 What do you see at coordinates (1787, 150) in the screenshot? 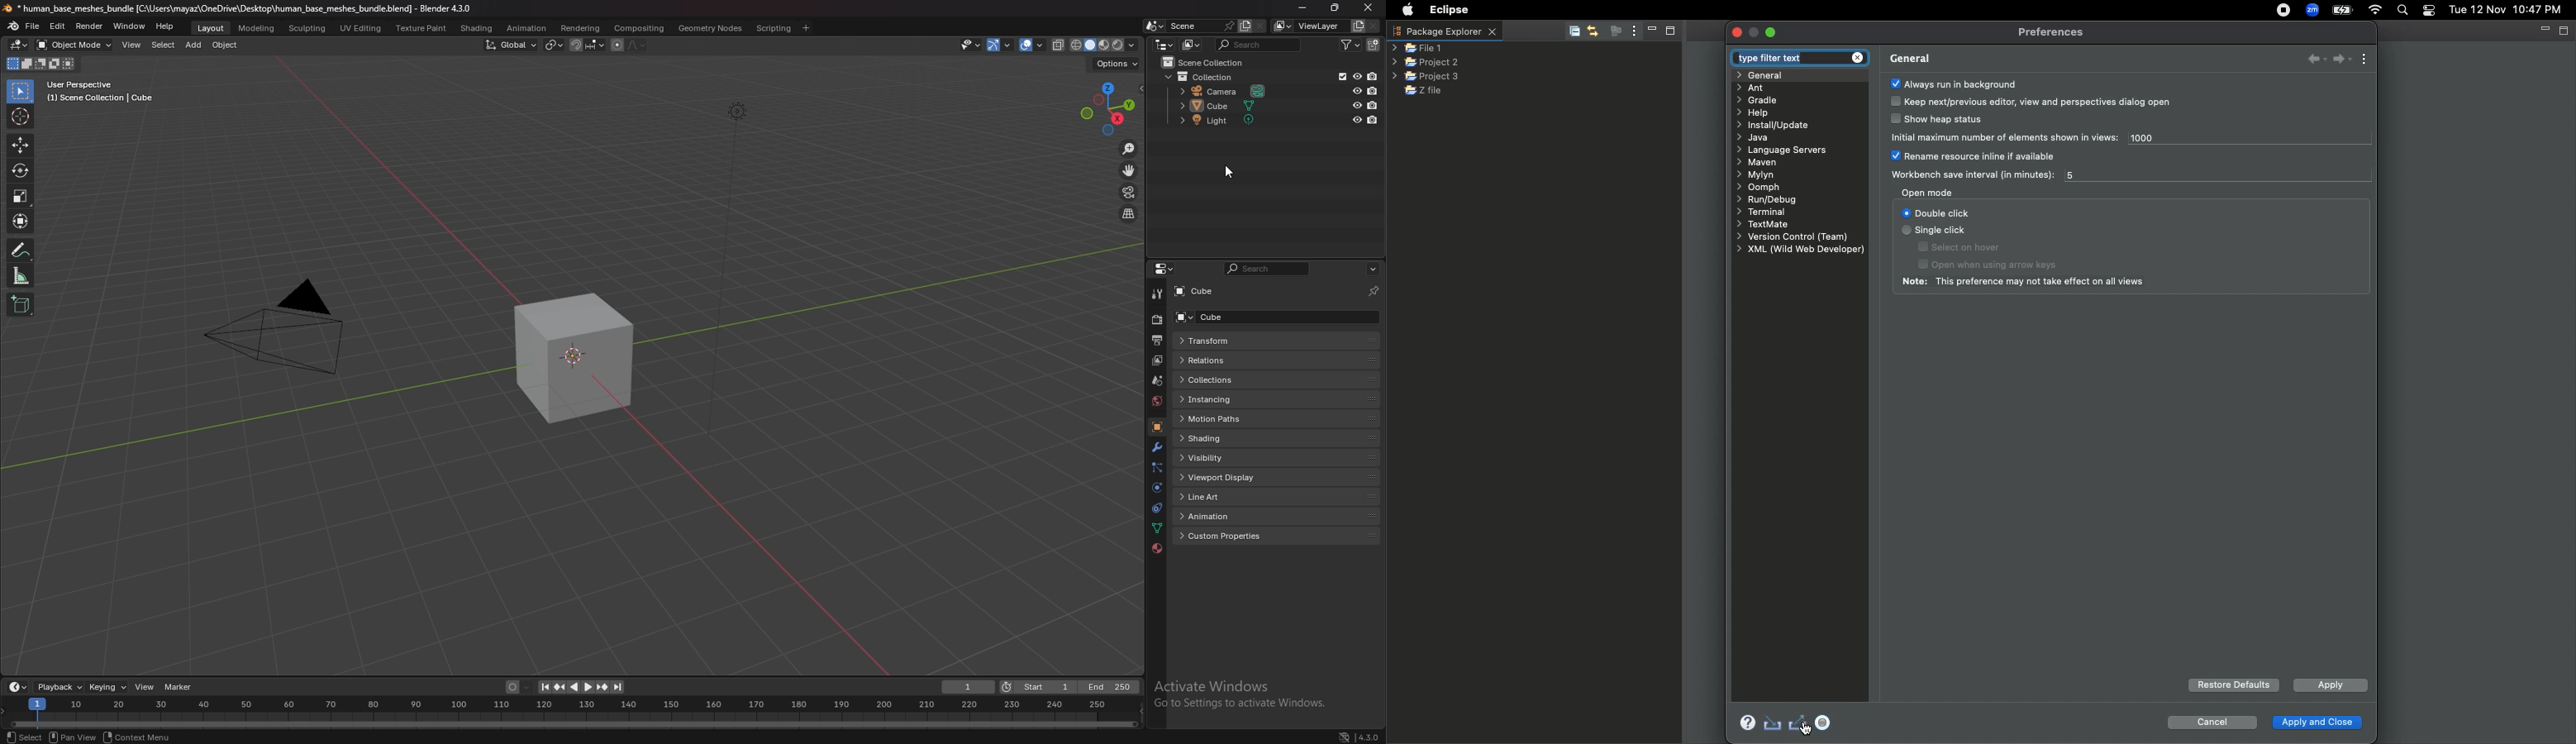
I see `Language servers` at bounding box center [1787, 150].